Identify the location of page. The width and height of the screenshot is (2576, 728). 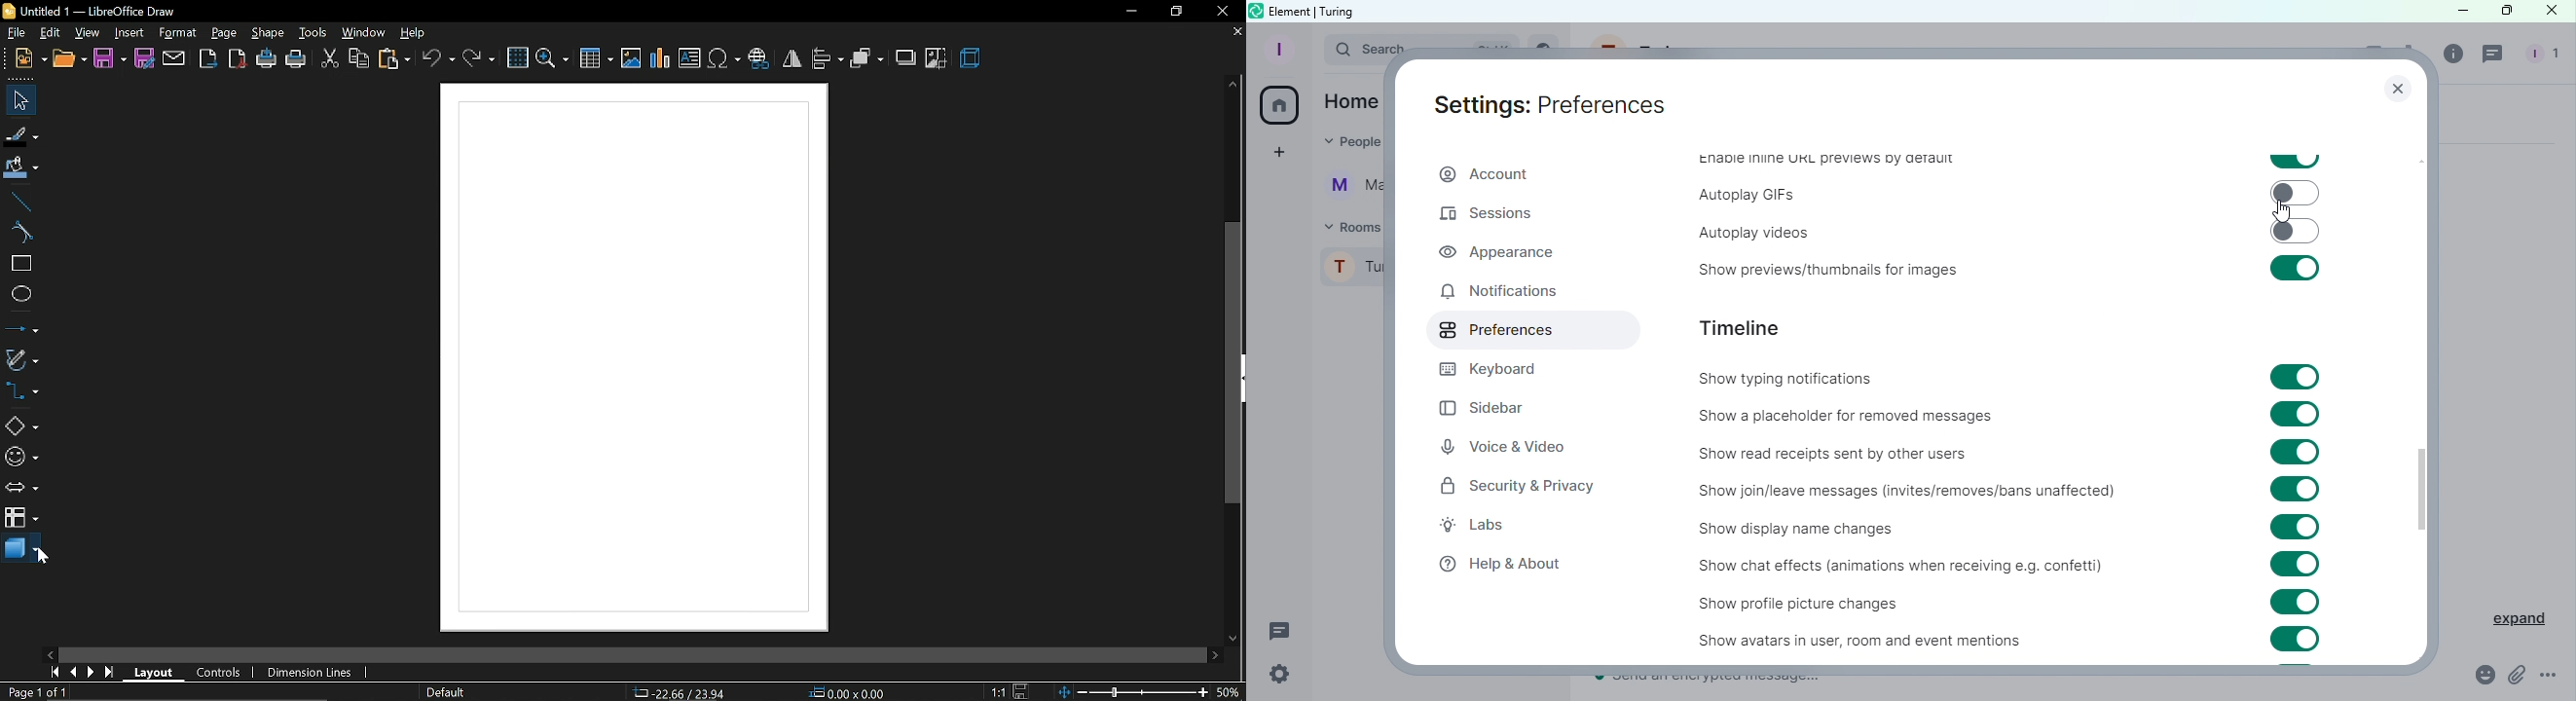
(222, 33).